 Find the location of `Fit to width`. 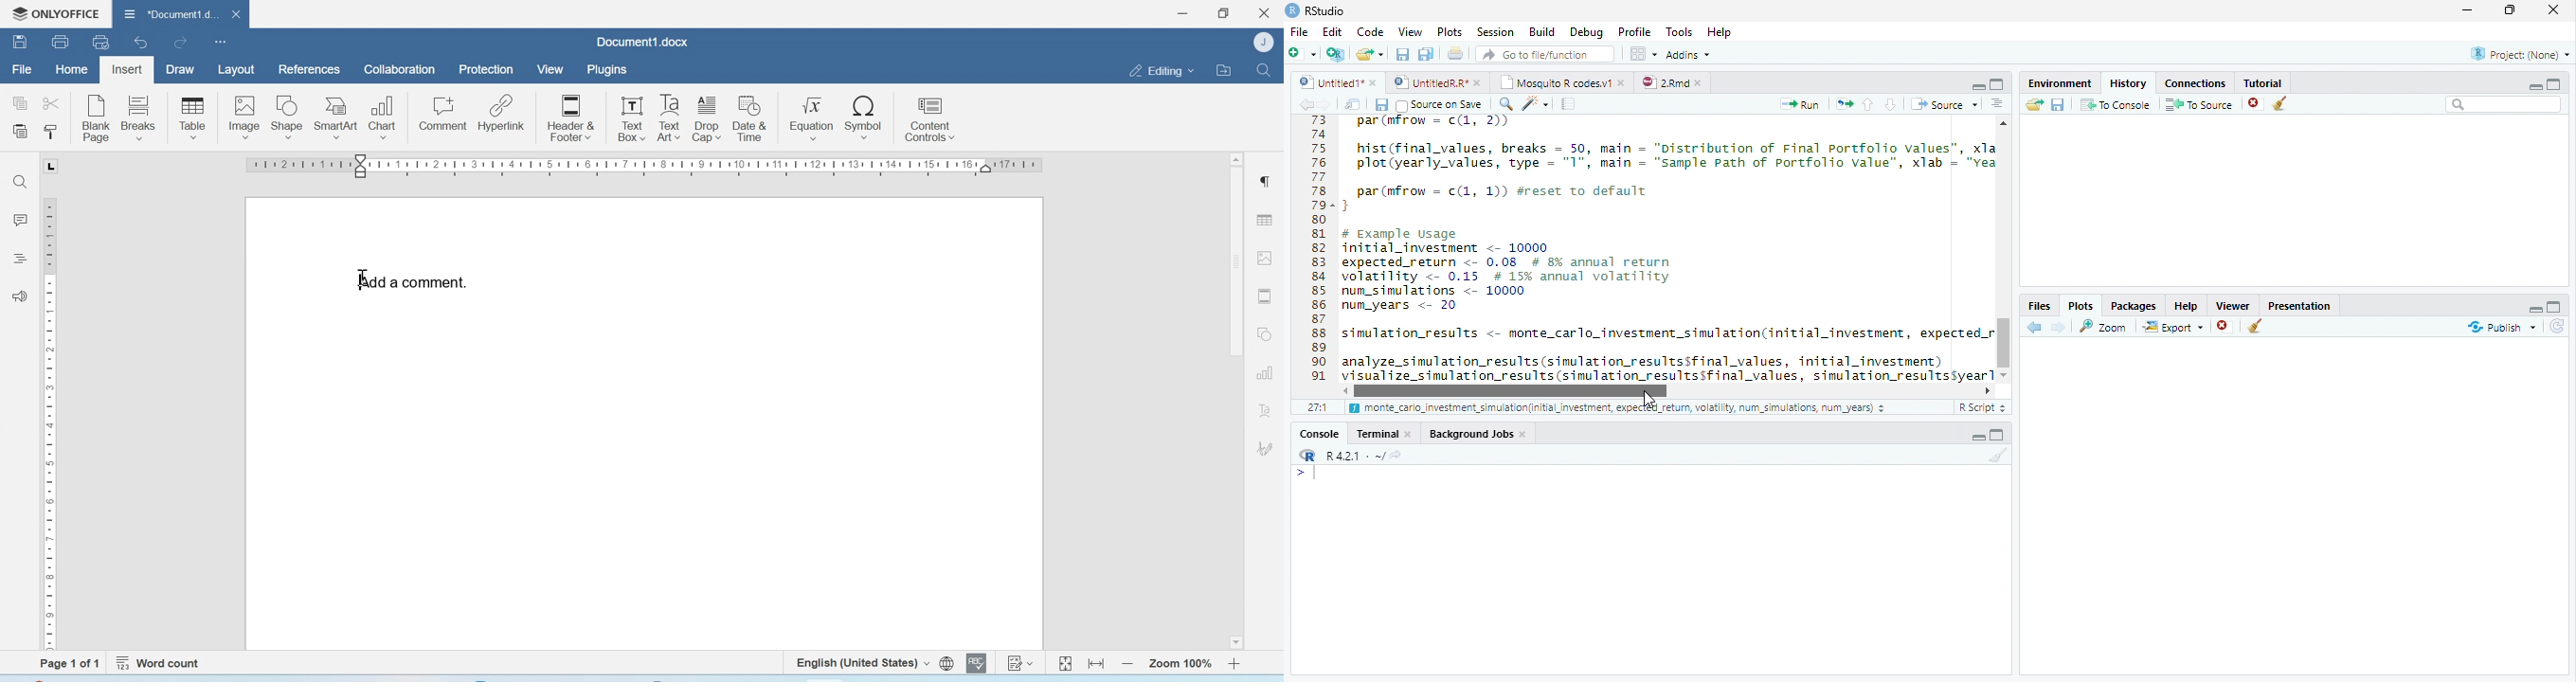

Fit to width is located at coordinates (1097, 663).